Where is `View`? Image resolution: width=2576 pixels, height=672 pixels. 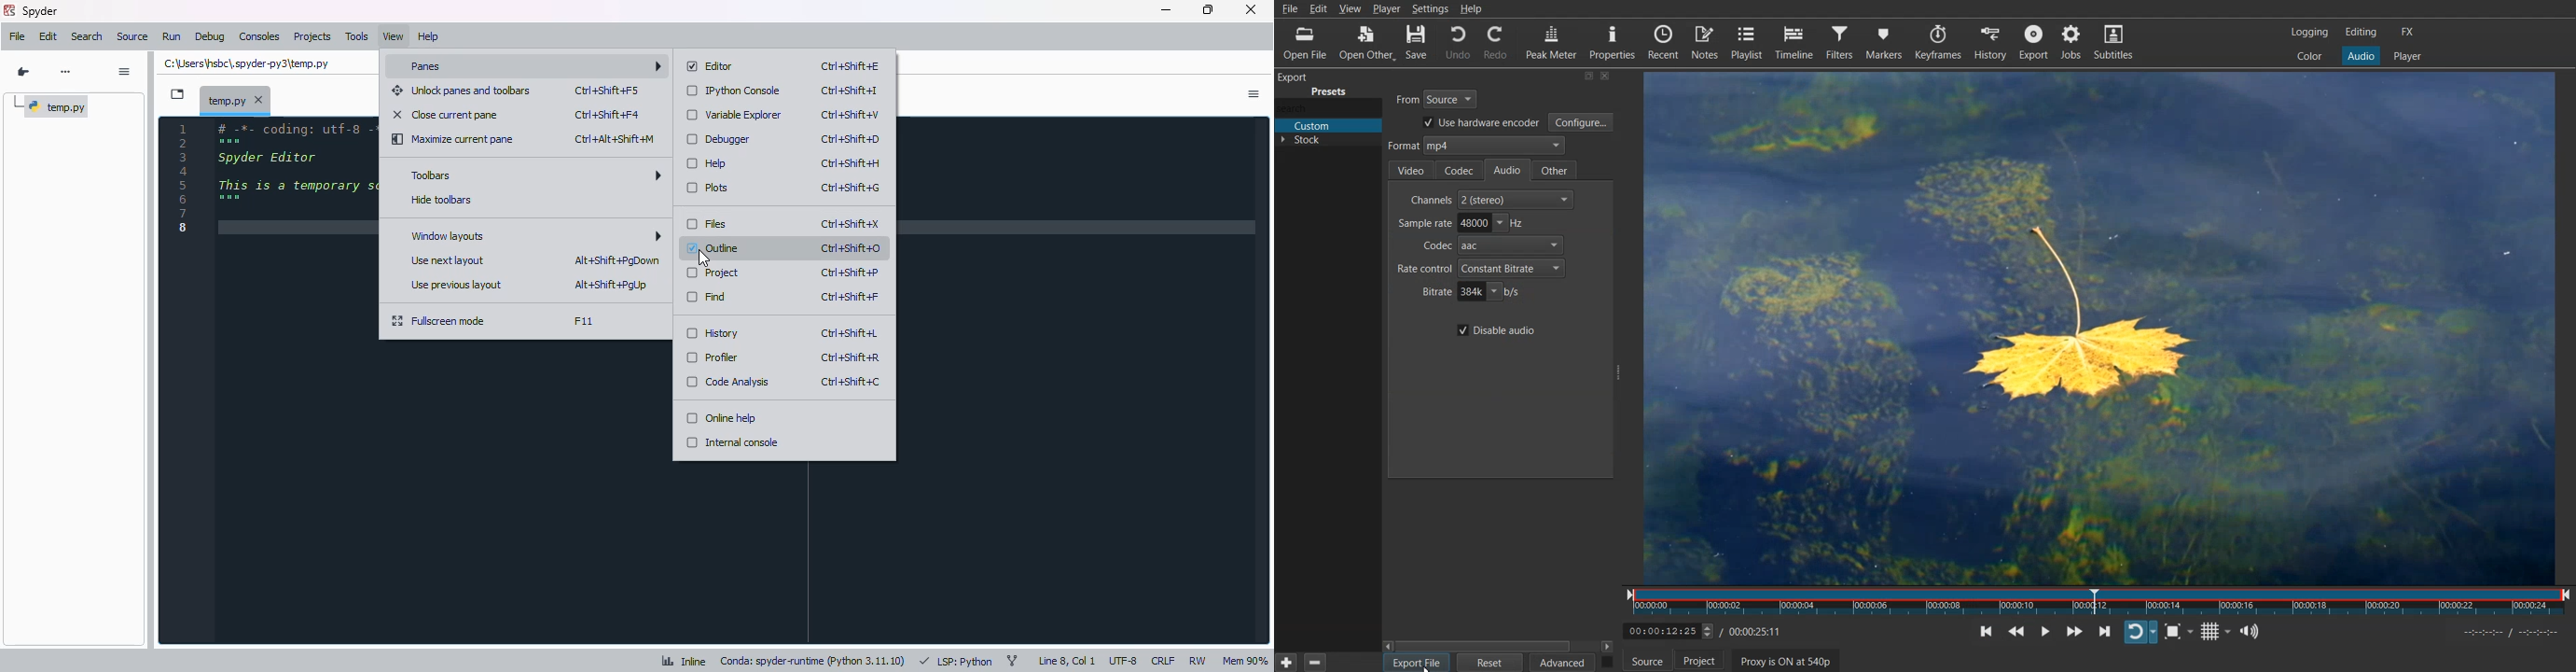 View is located at coordinates (1351, 7).